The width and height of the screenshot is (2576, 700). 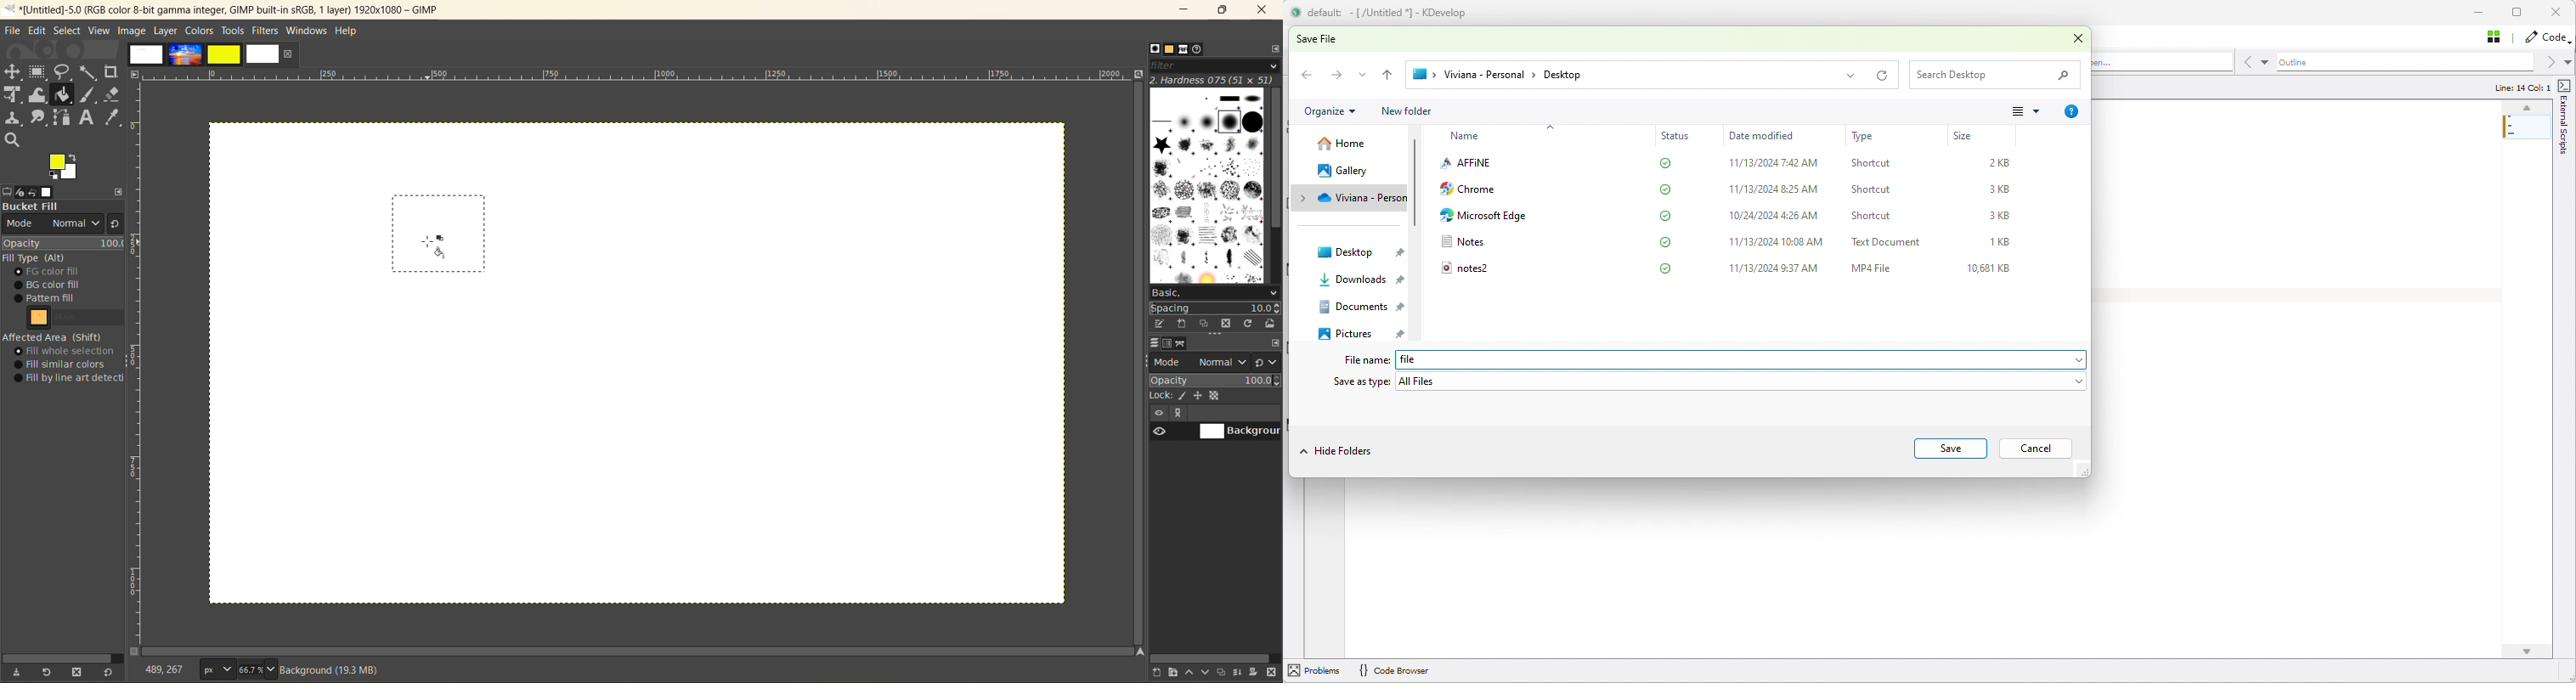 What do you see at coordinates (1668, 215) in the screenshot?
I see `saved to cloud` at bounding box center [1668, 215].